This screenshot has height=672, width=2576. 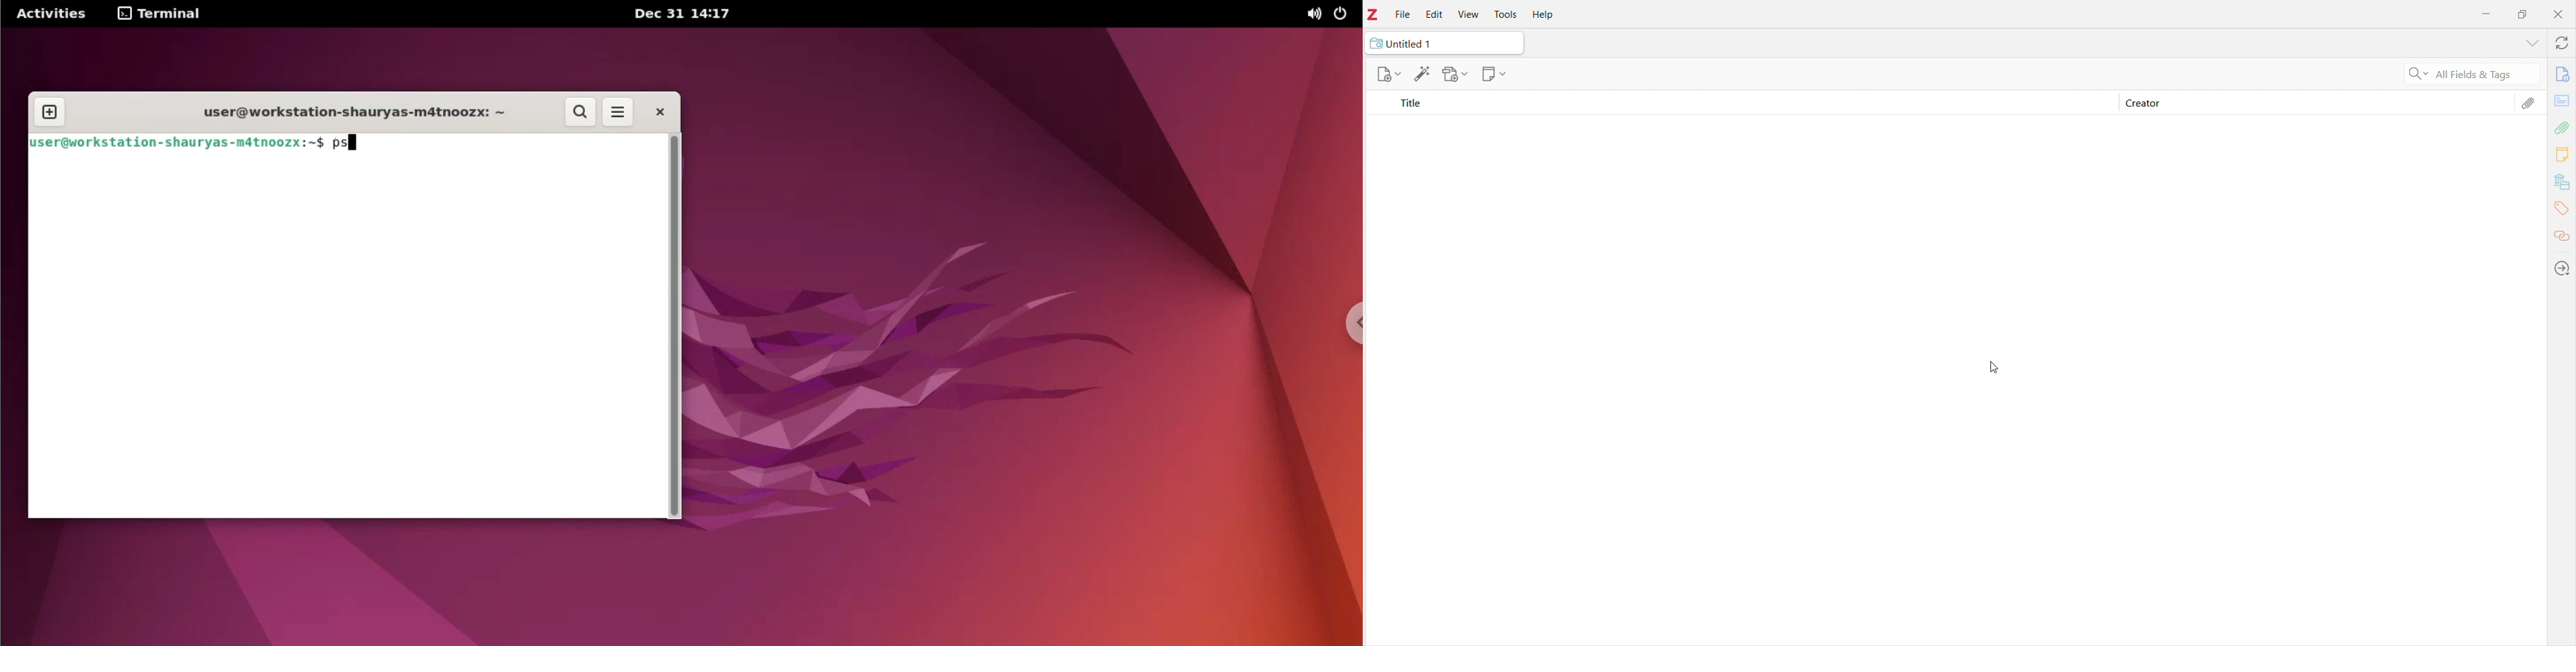 I want to click on Search, so click(x=2414, y=76).